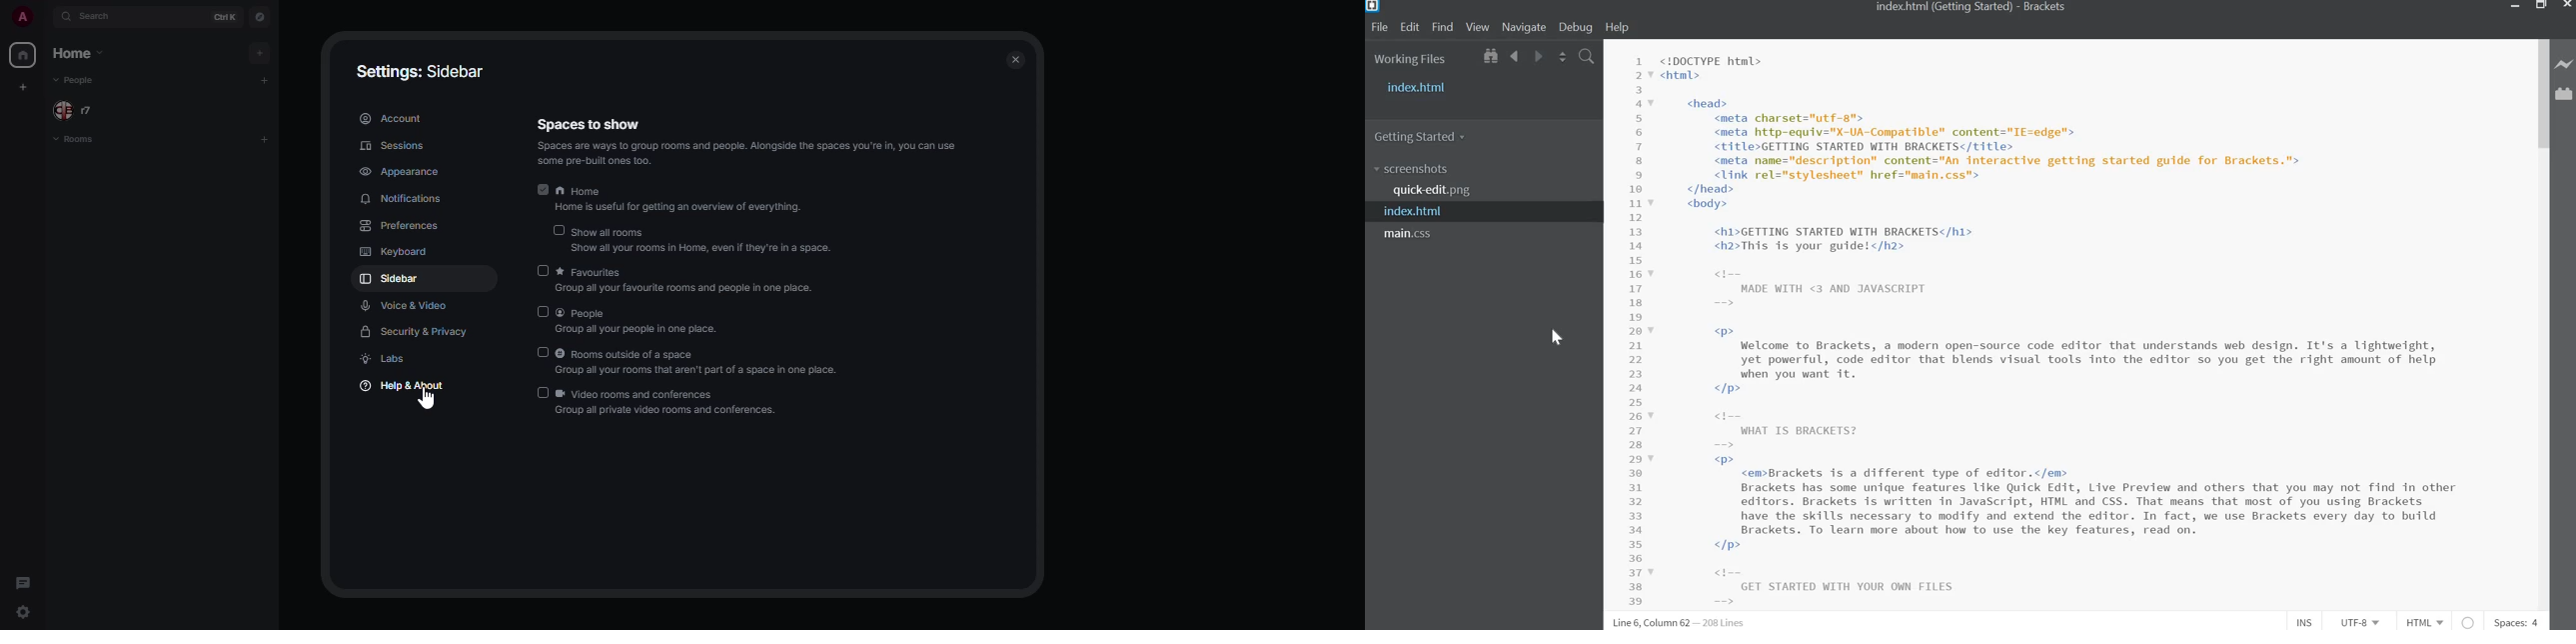  I want to click on video rooms and conferences group all private video rooms and conferences, so click(680, 402).